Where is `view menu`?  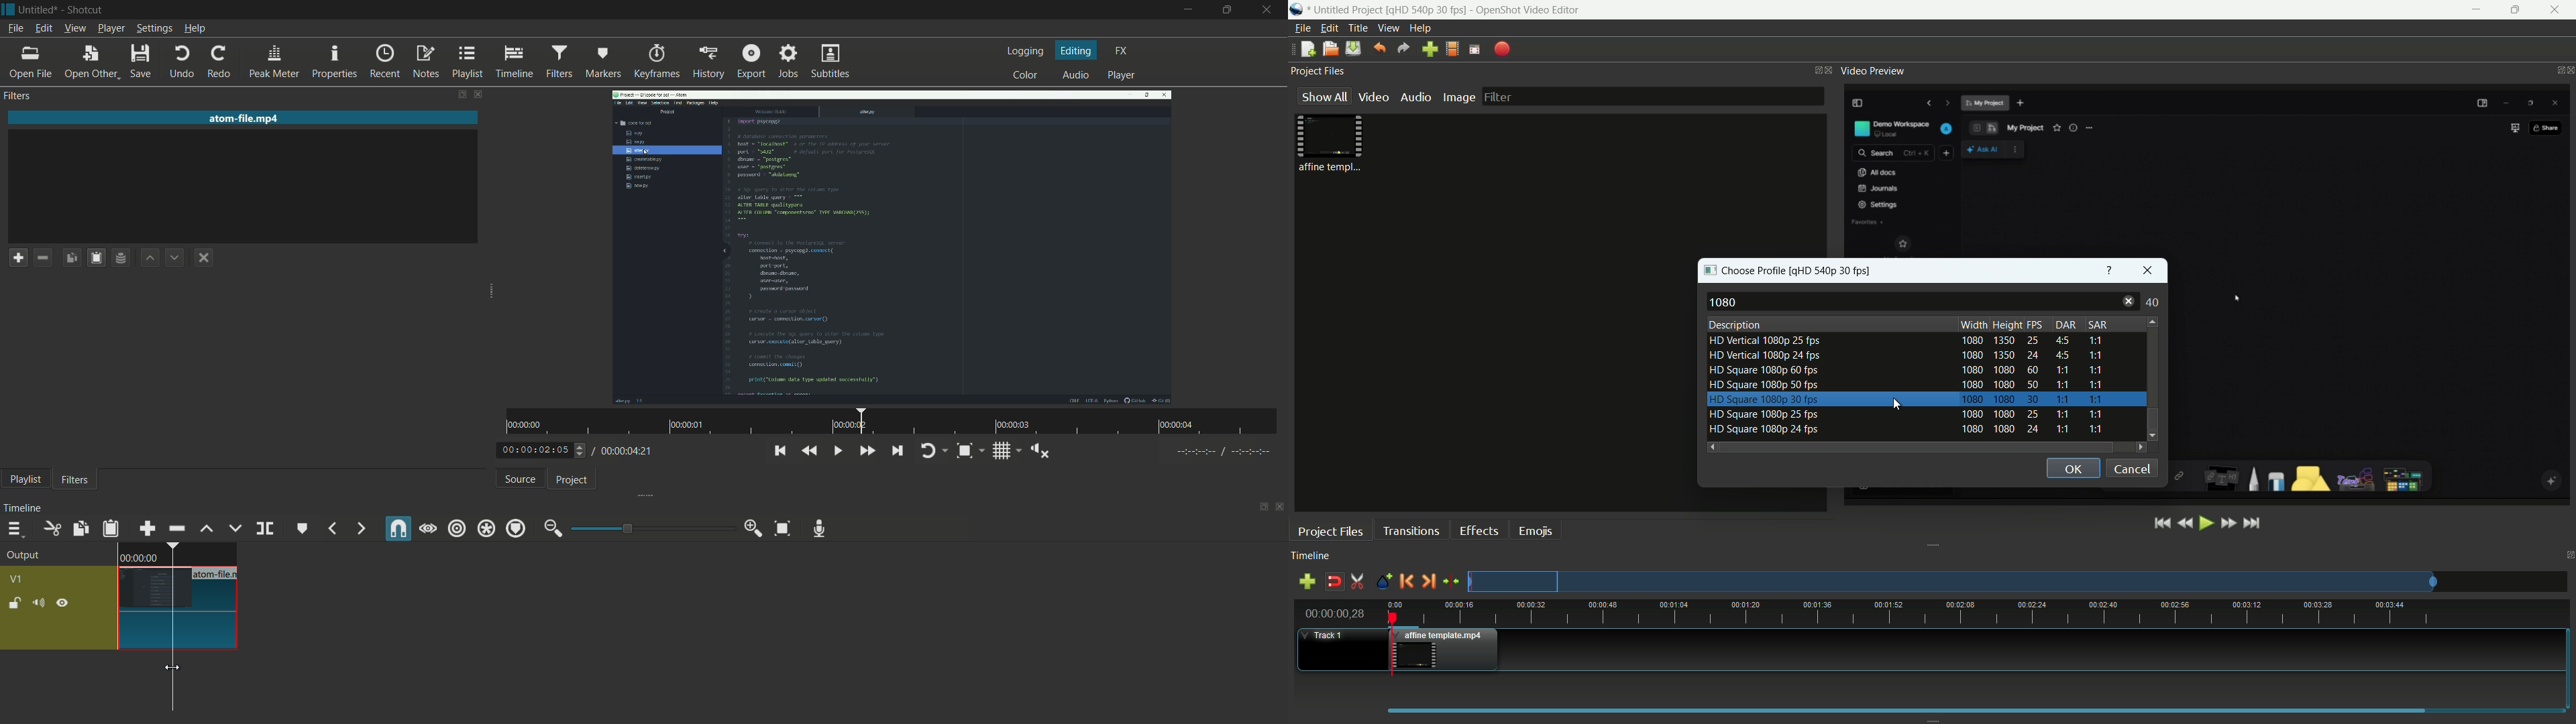 view menu is located at coordinates (76, 28).